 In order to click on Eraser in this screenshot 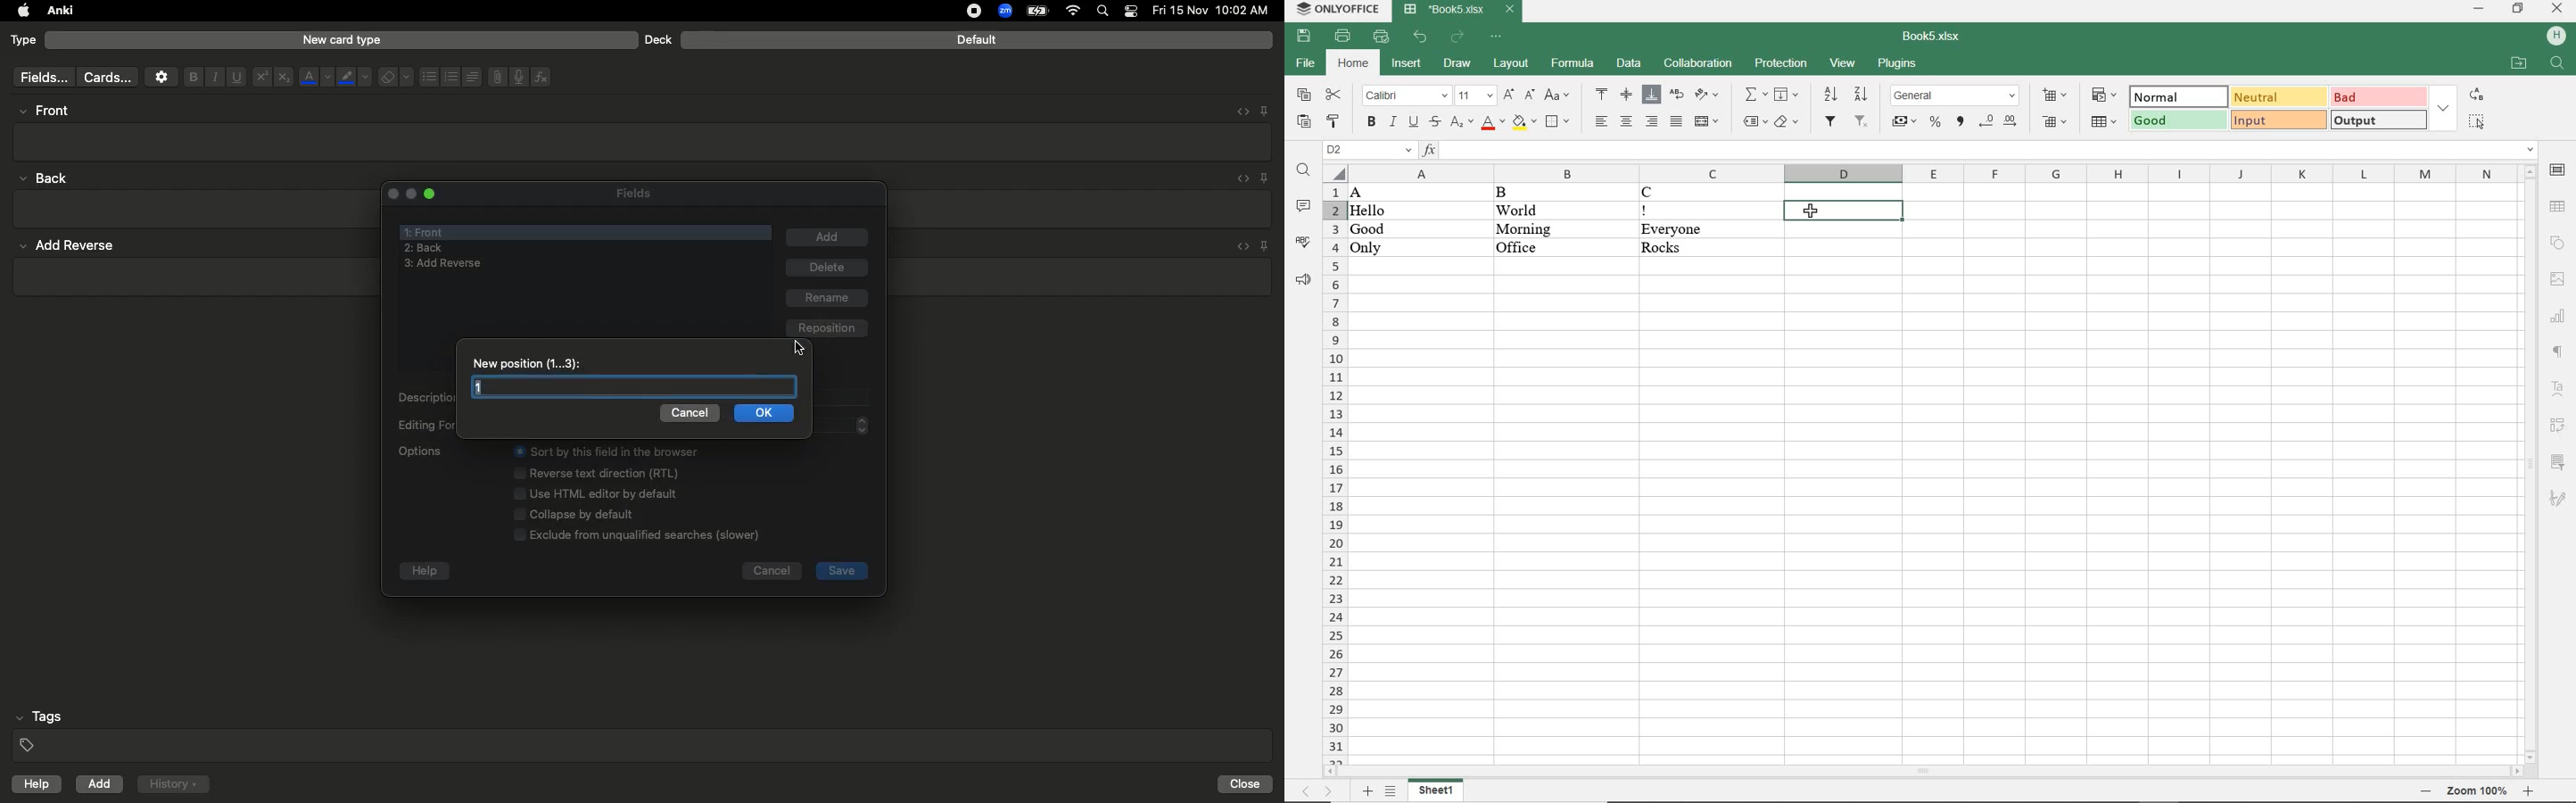, I will do `click(395, 78)`.